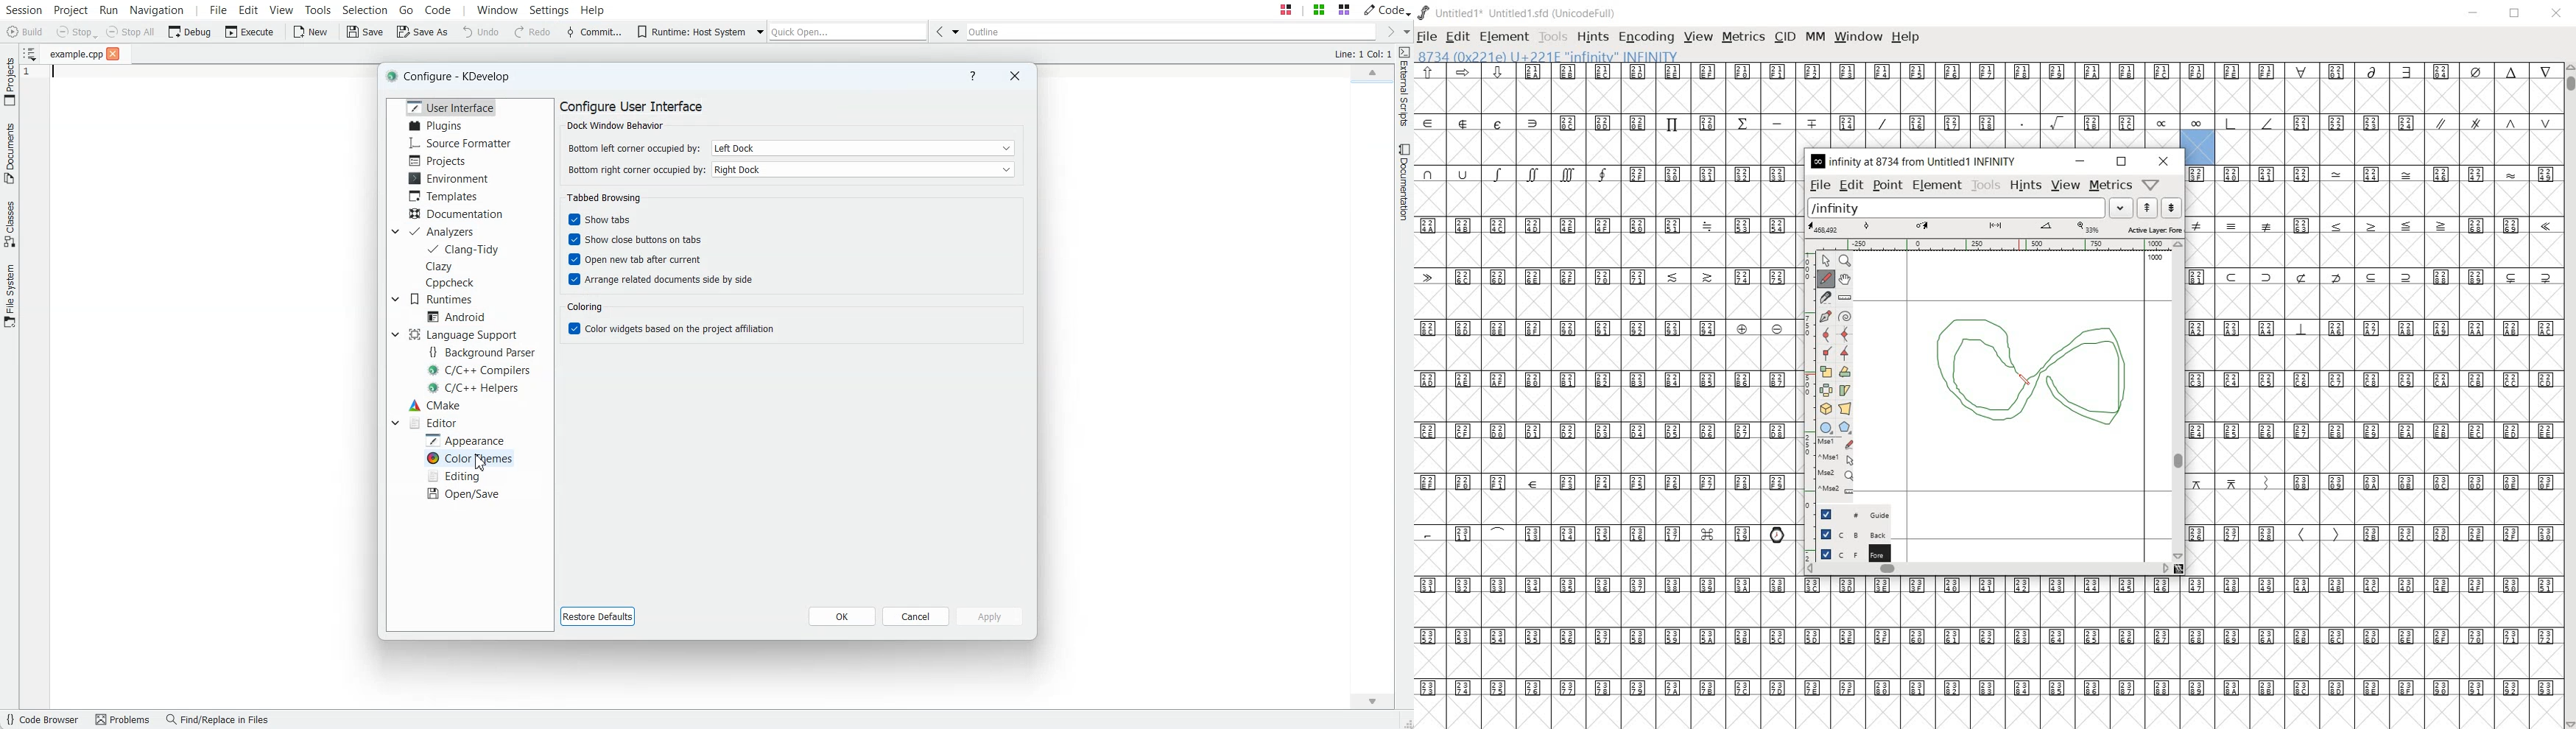  What do you see at coordinates (1607, 456) in the screenshot?
I see `empty glyph slots` at bounding box center [1607, 456].